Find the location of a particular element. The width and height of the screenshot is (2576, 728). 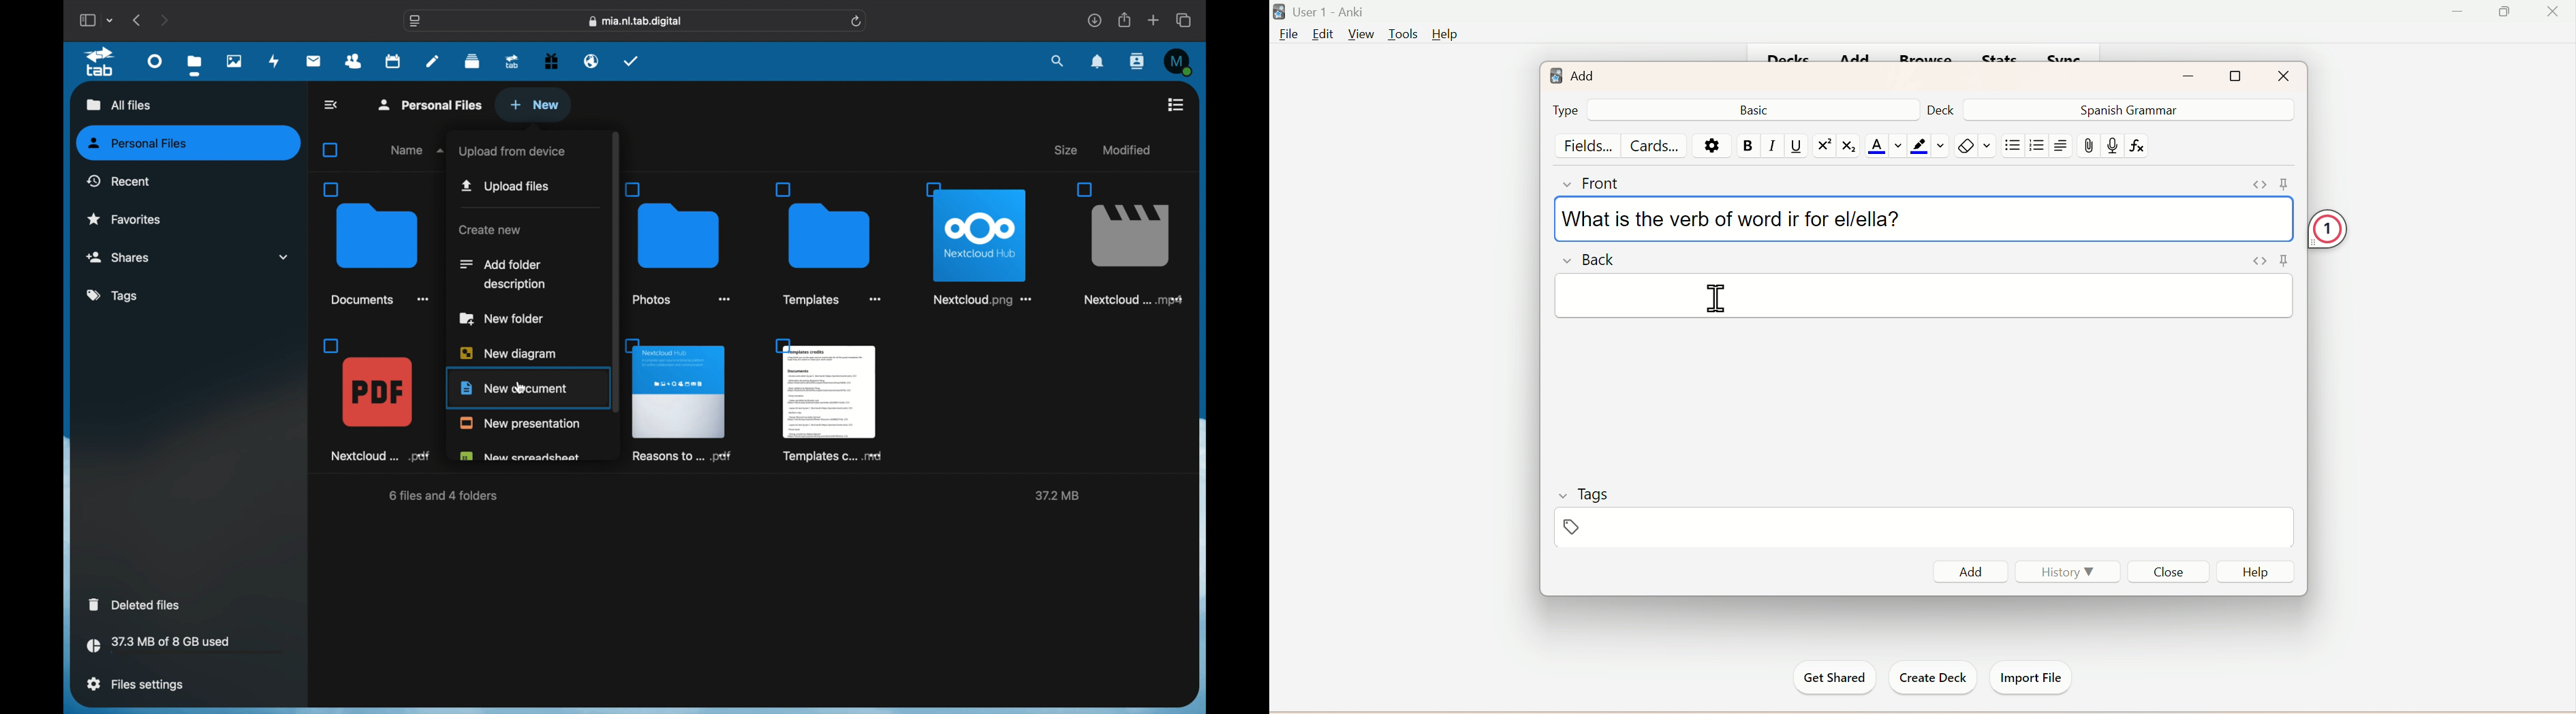

History is located at coordinates (2069, 575).